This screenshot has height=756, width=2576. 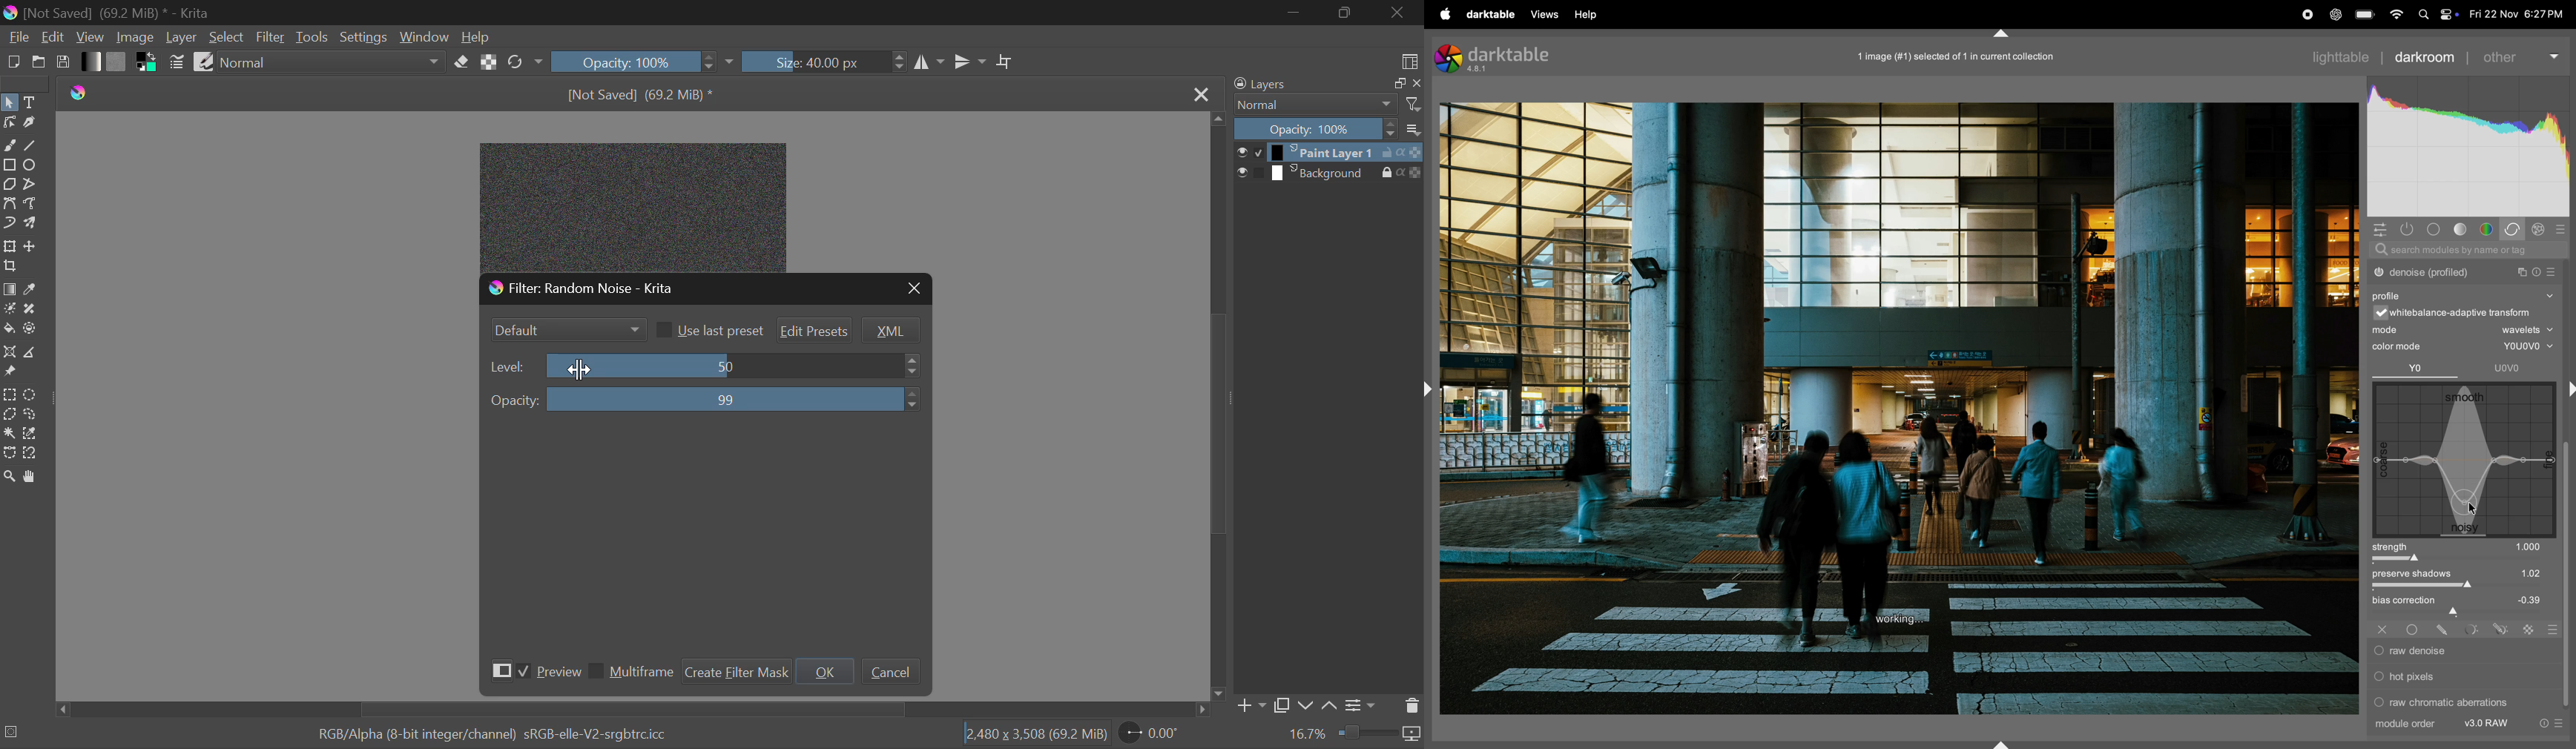 I want to click on color, so click(x=2486, y=228).